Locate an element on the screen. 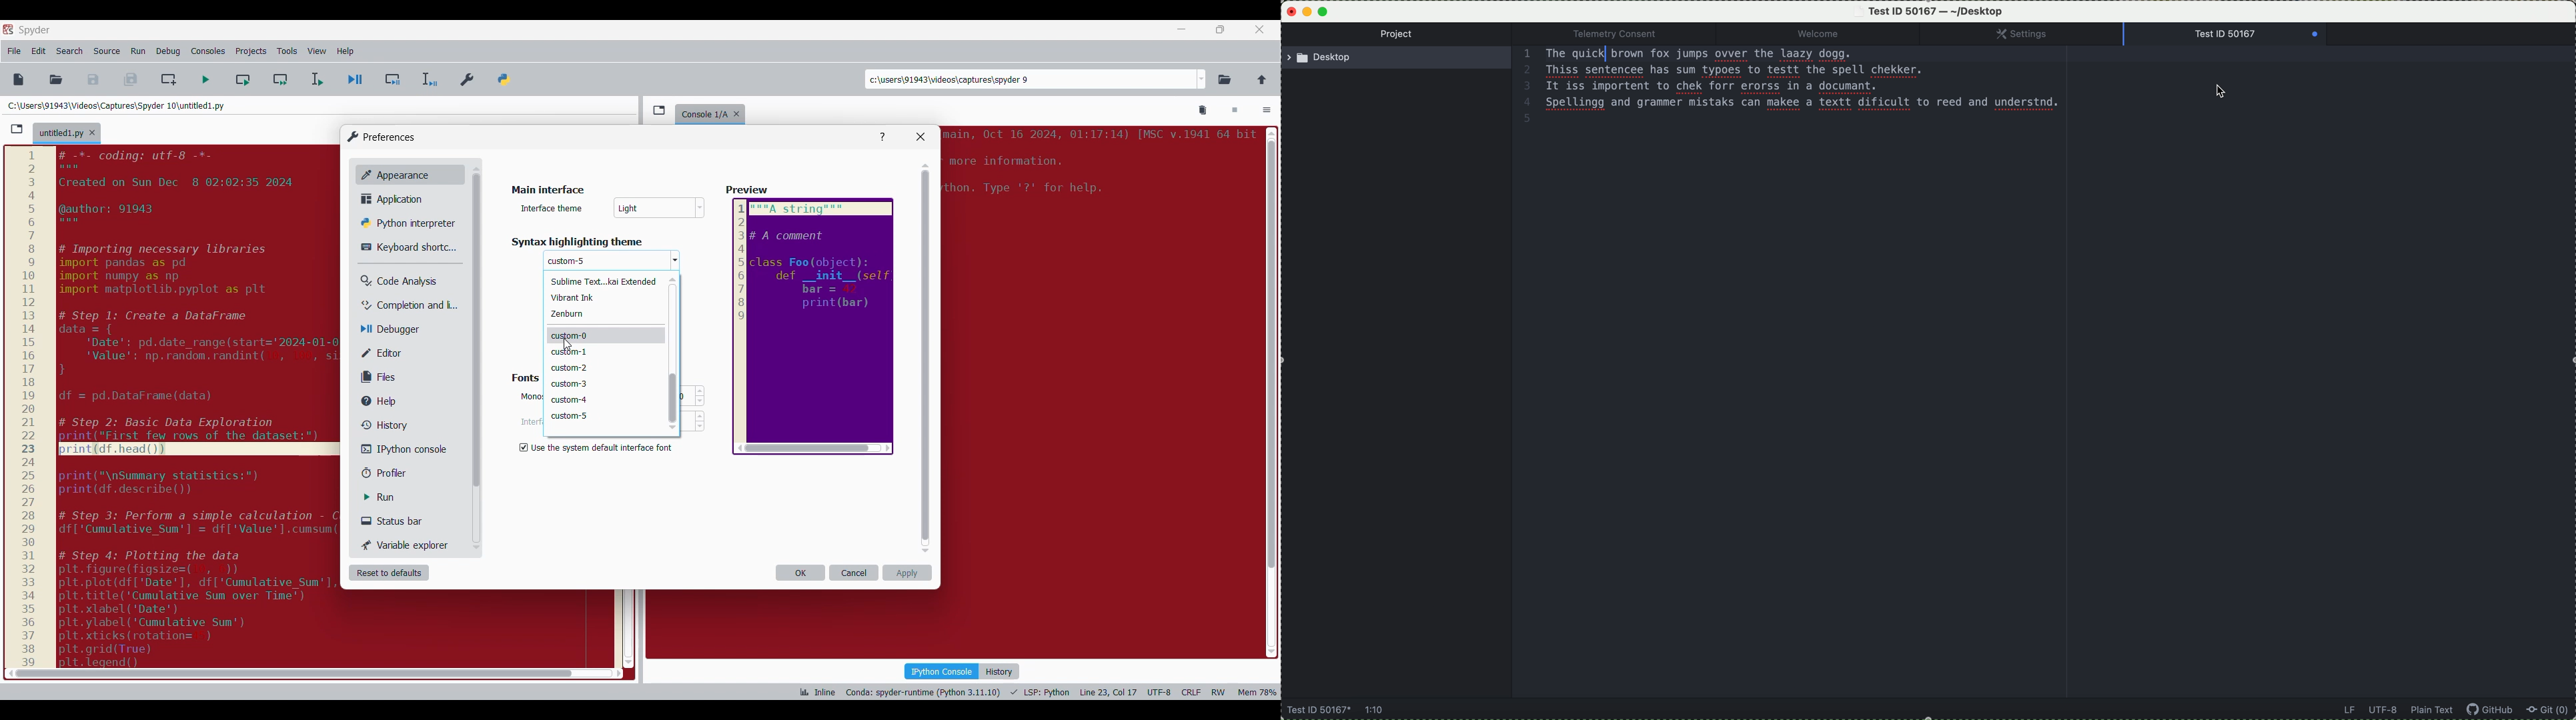 The width and height of the screenshot is (2576, 728). Options is located at coordinates (1267, 111).